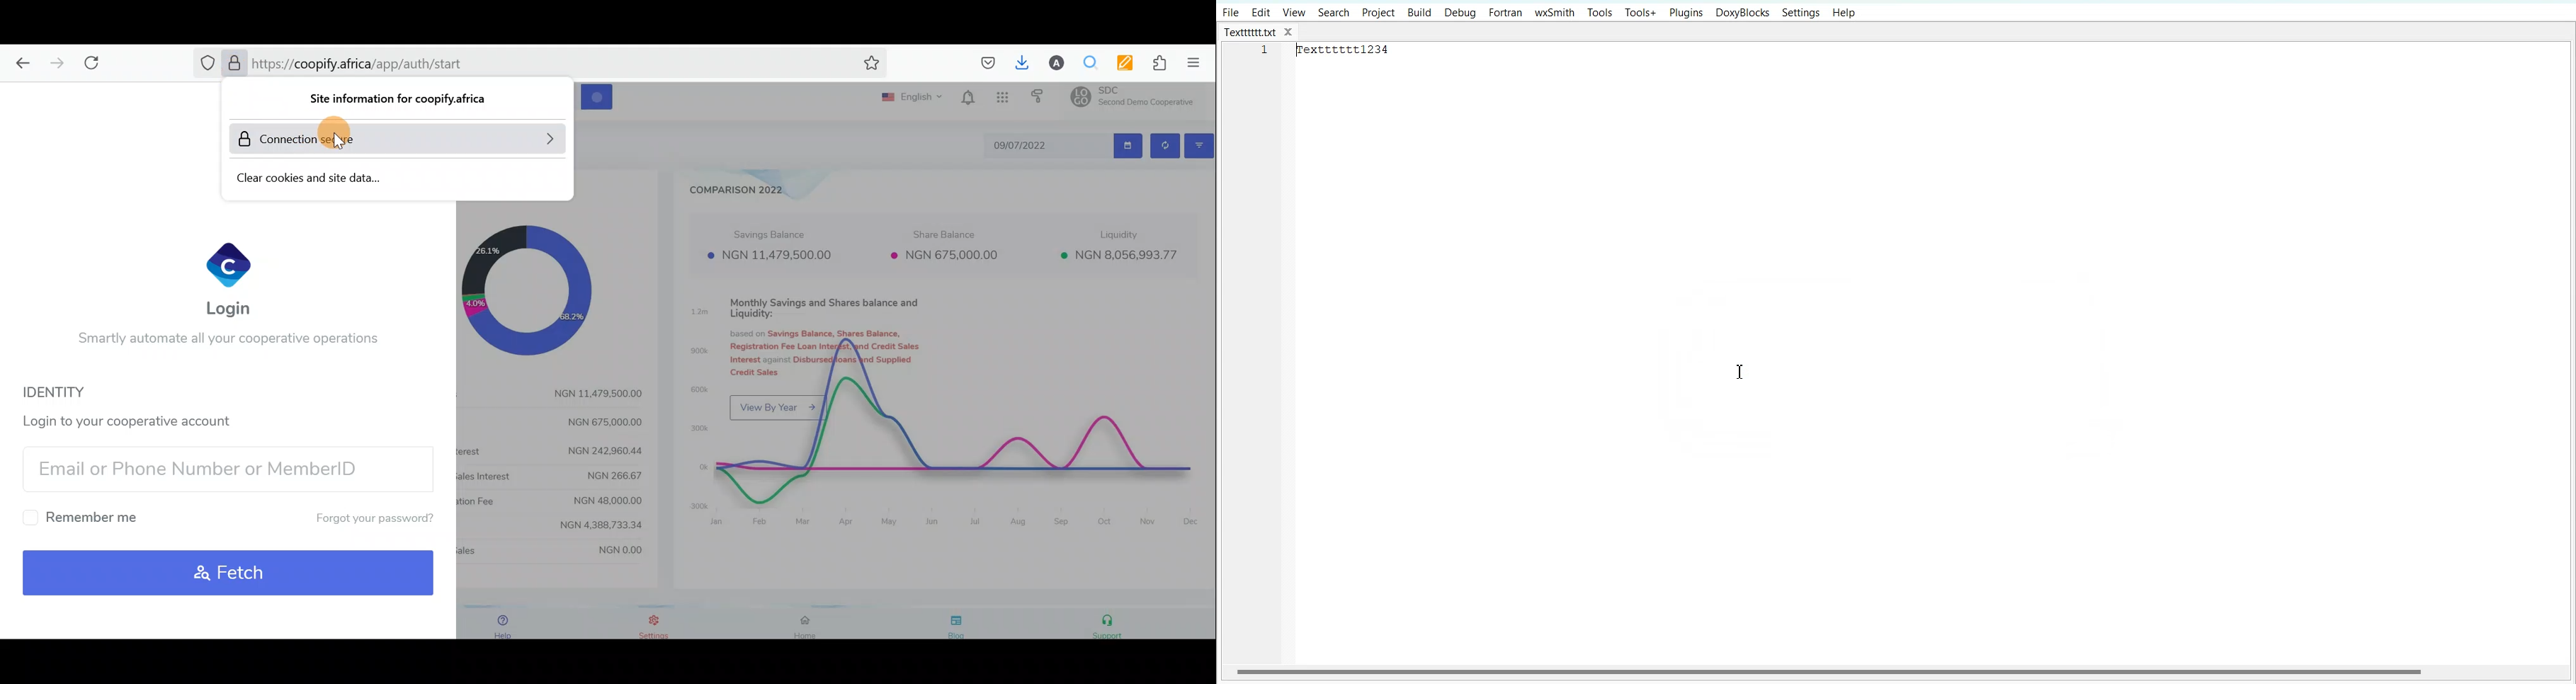 The height and width of the screenshot is (700, 2576). What do you see at coordinates (1460, 13) in the screenshot?
I see `Debug` at bounding box center [1460, 13].